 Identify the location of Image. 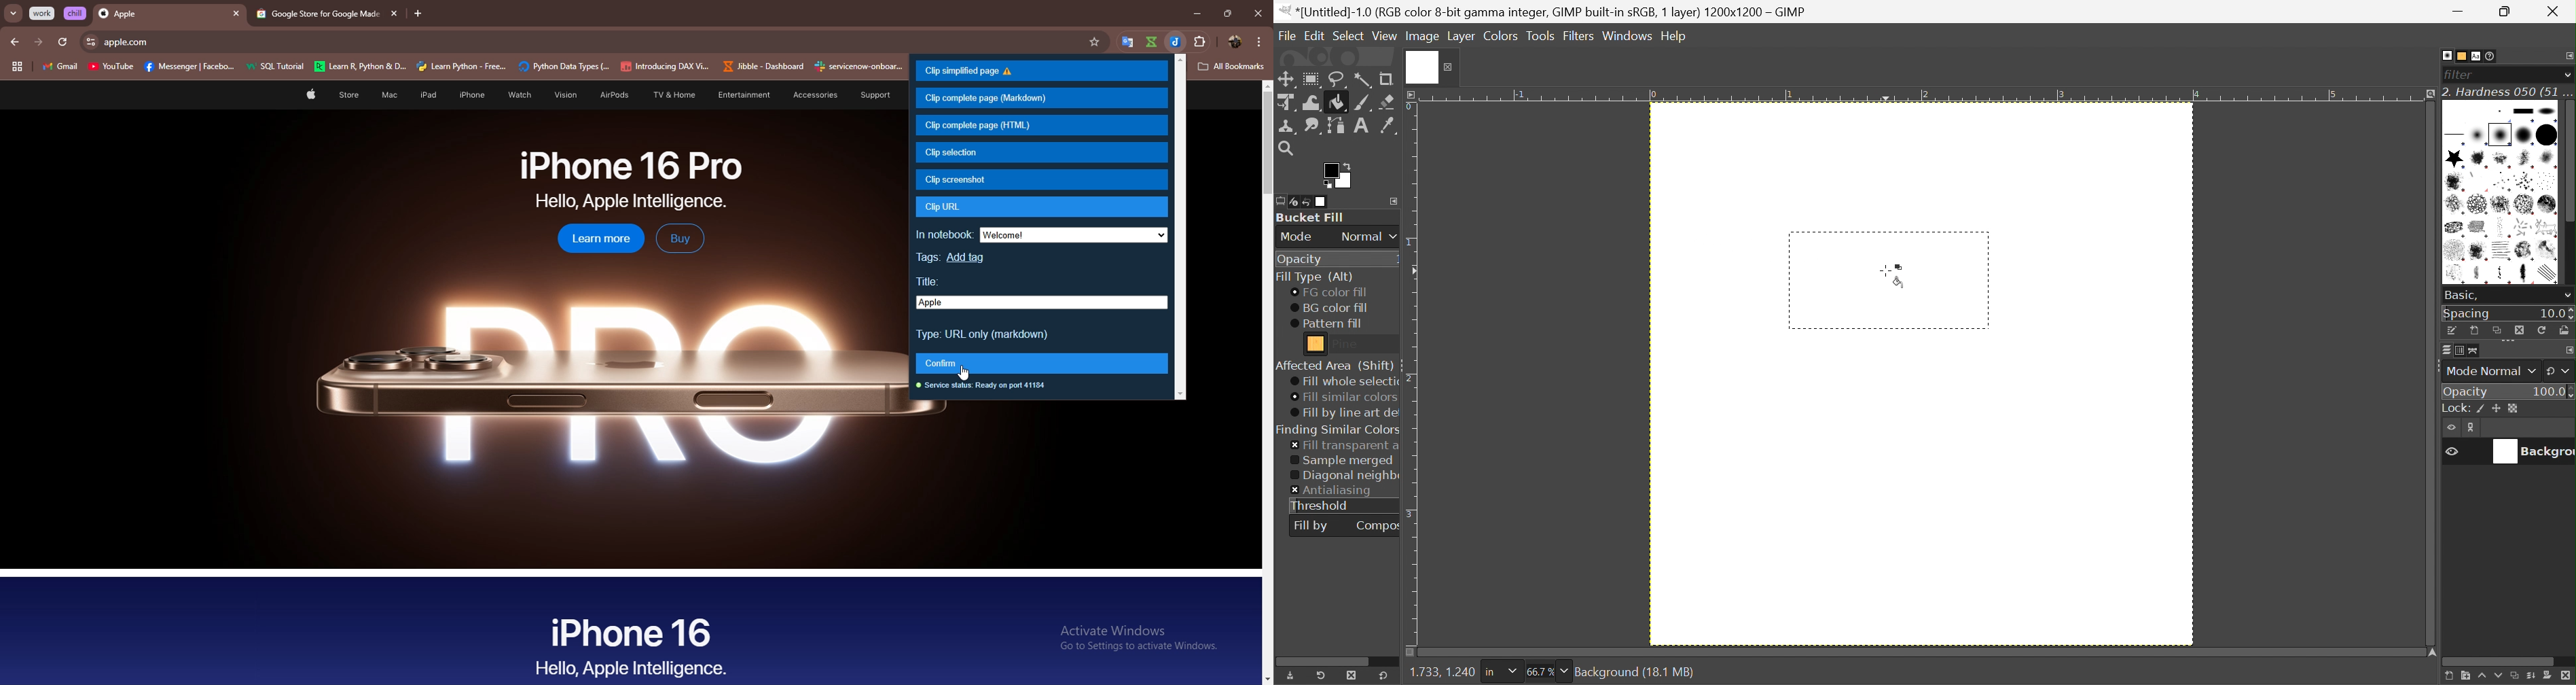
(1423, 36).